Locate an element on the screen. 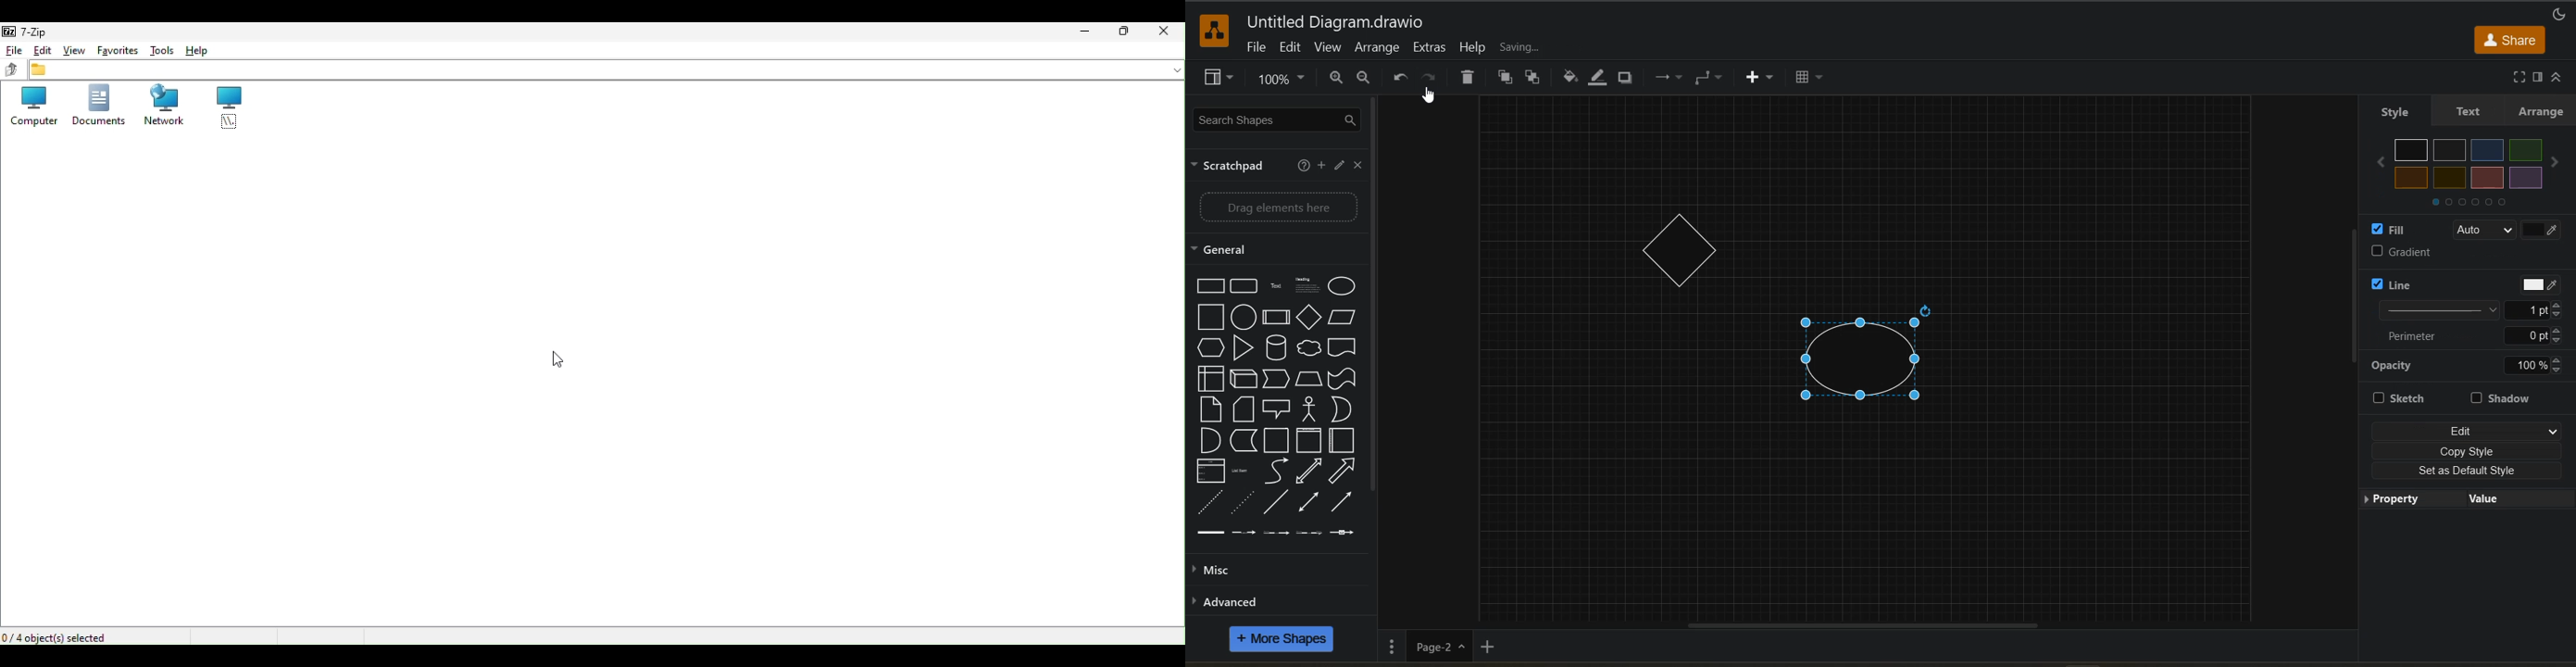  table is located at coordinates (1813, 79).